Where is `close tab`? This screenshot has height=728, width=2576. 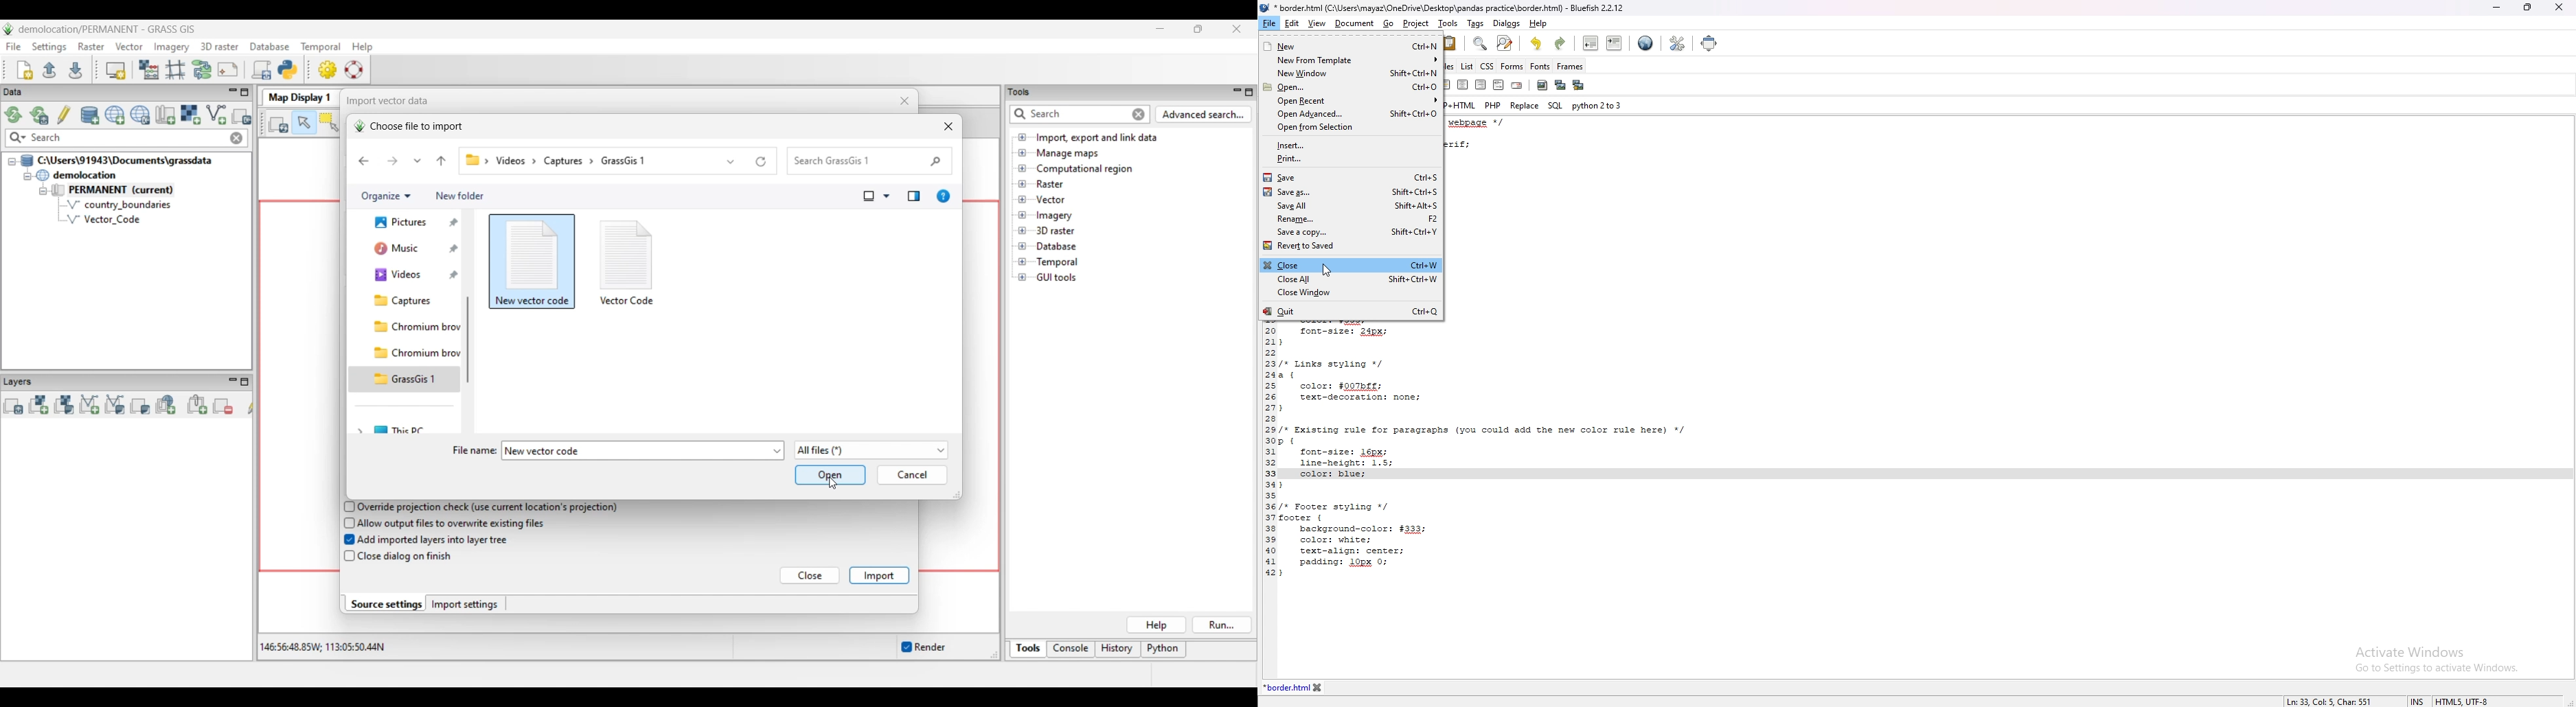
close tab is located at coordinates (1318, 687).